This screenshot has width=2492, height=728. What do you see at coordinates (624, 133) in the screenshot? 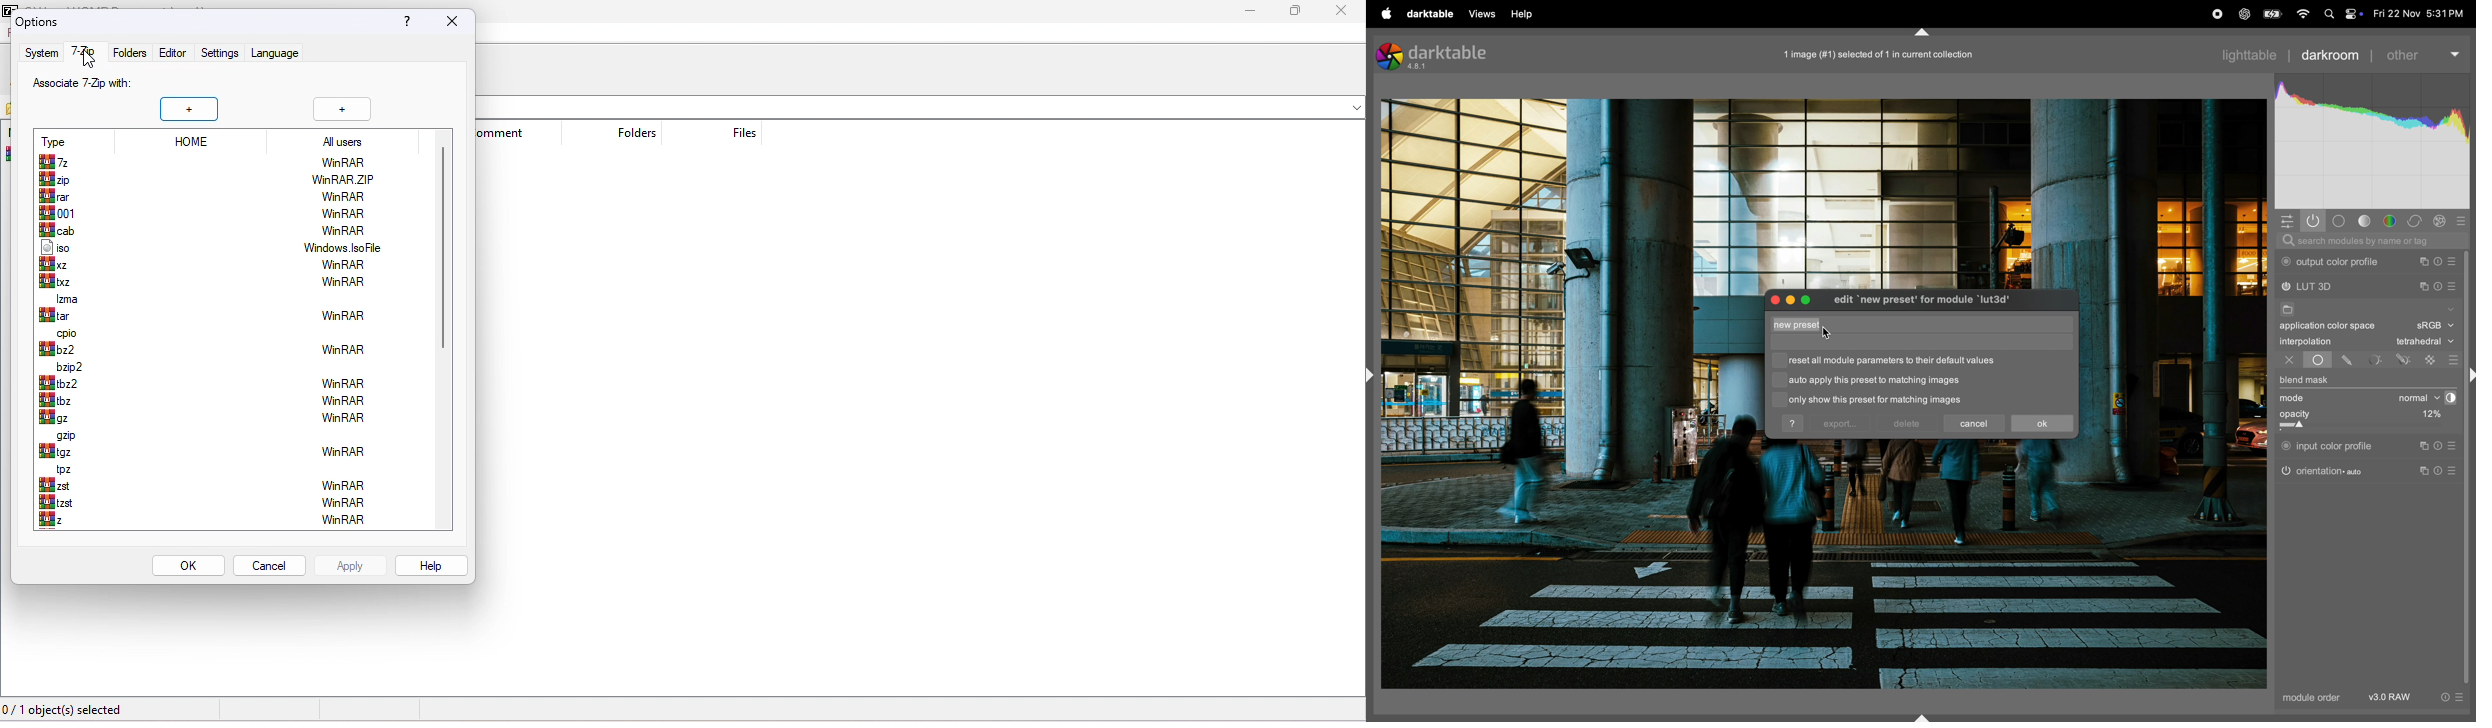
I see `folders` at bounding box center [624, 133].